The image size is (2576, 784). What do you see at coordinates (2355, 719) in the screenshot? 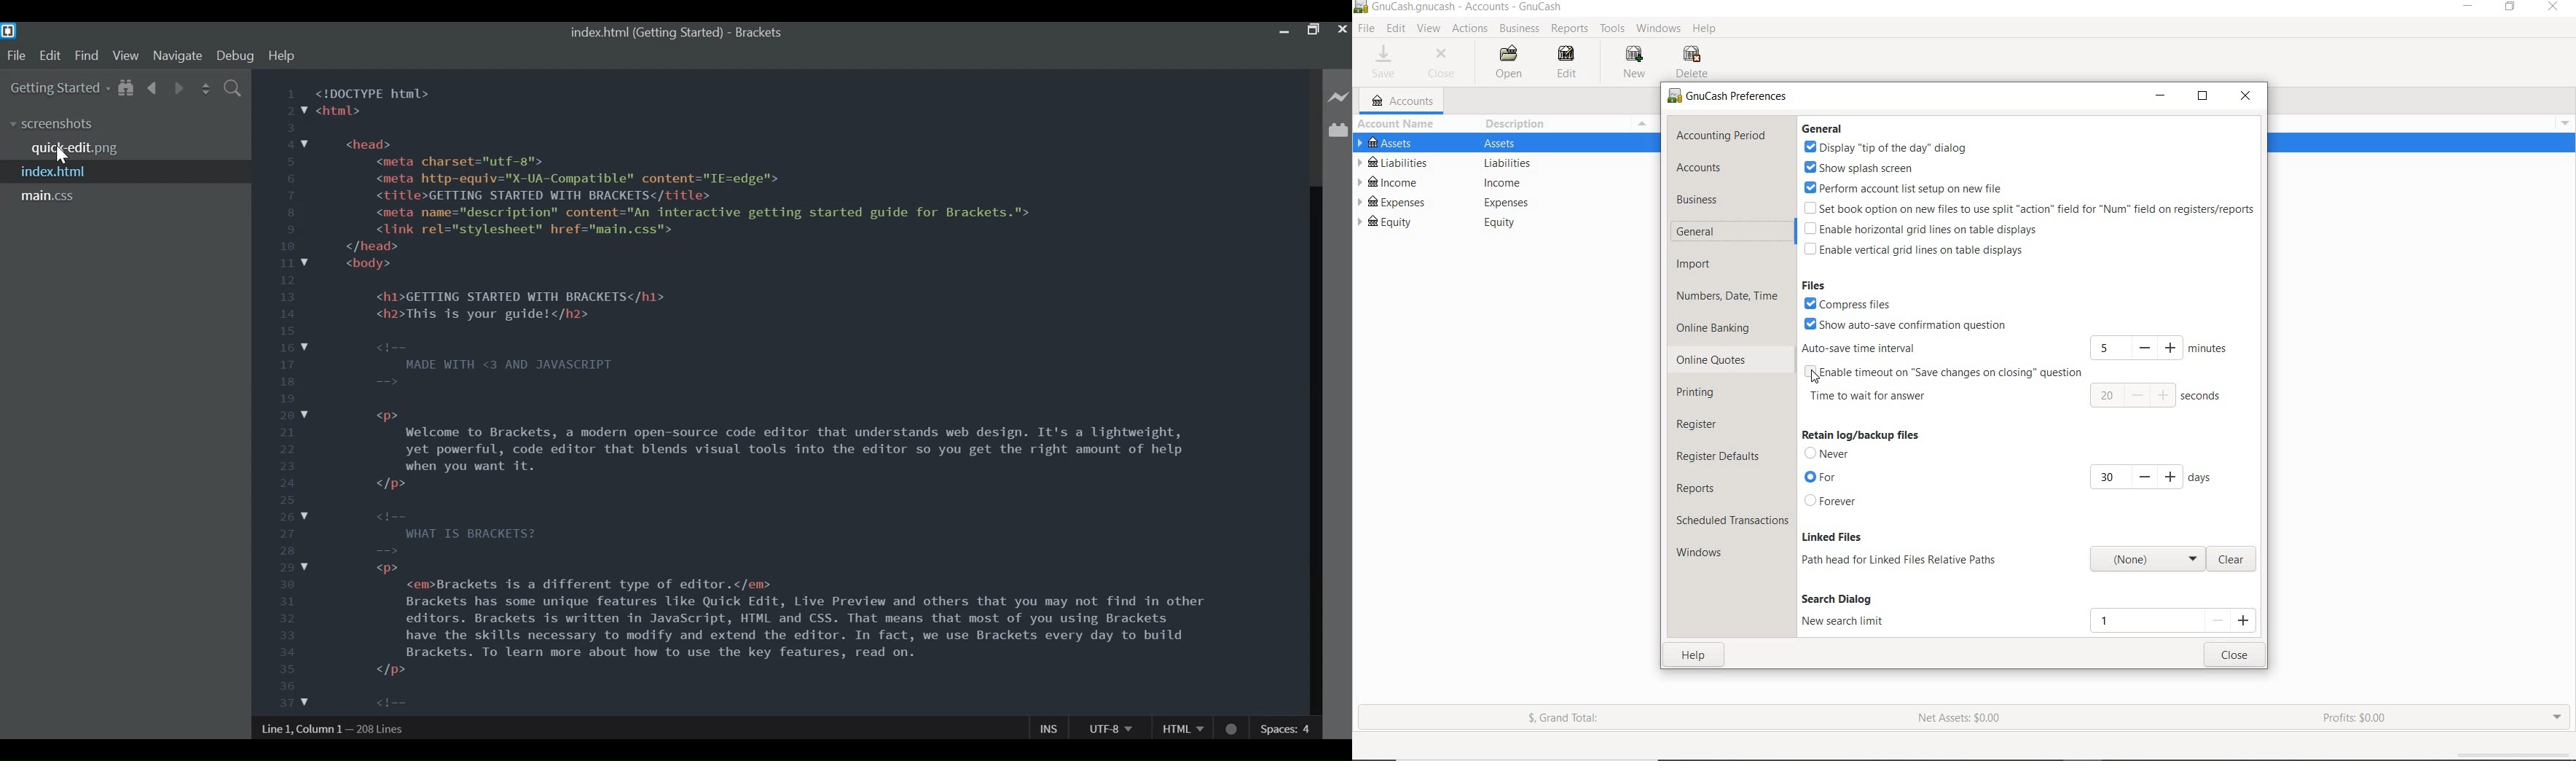
I see `PROFITS` at bounding box center [2355, 719].